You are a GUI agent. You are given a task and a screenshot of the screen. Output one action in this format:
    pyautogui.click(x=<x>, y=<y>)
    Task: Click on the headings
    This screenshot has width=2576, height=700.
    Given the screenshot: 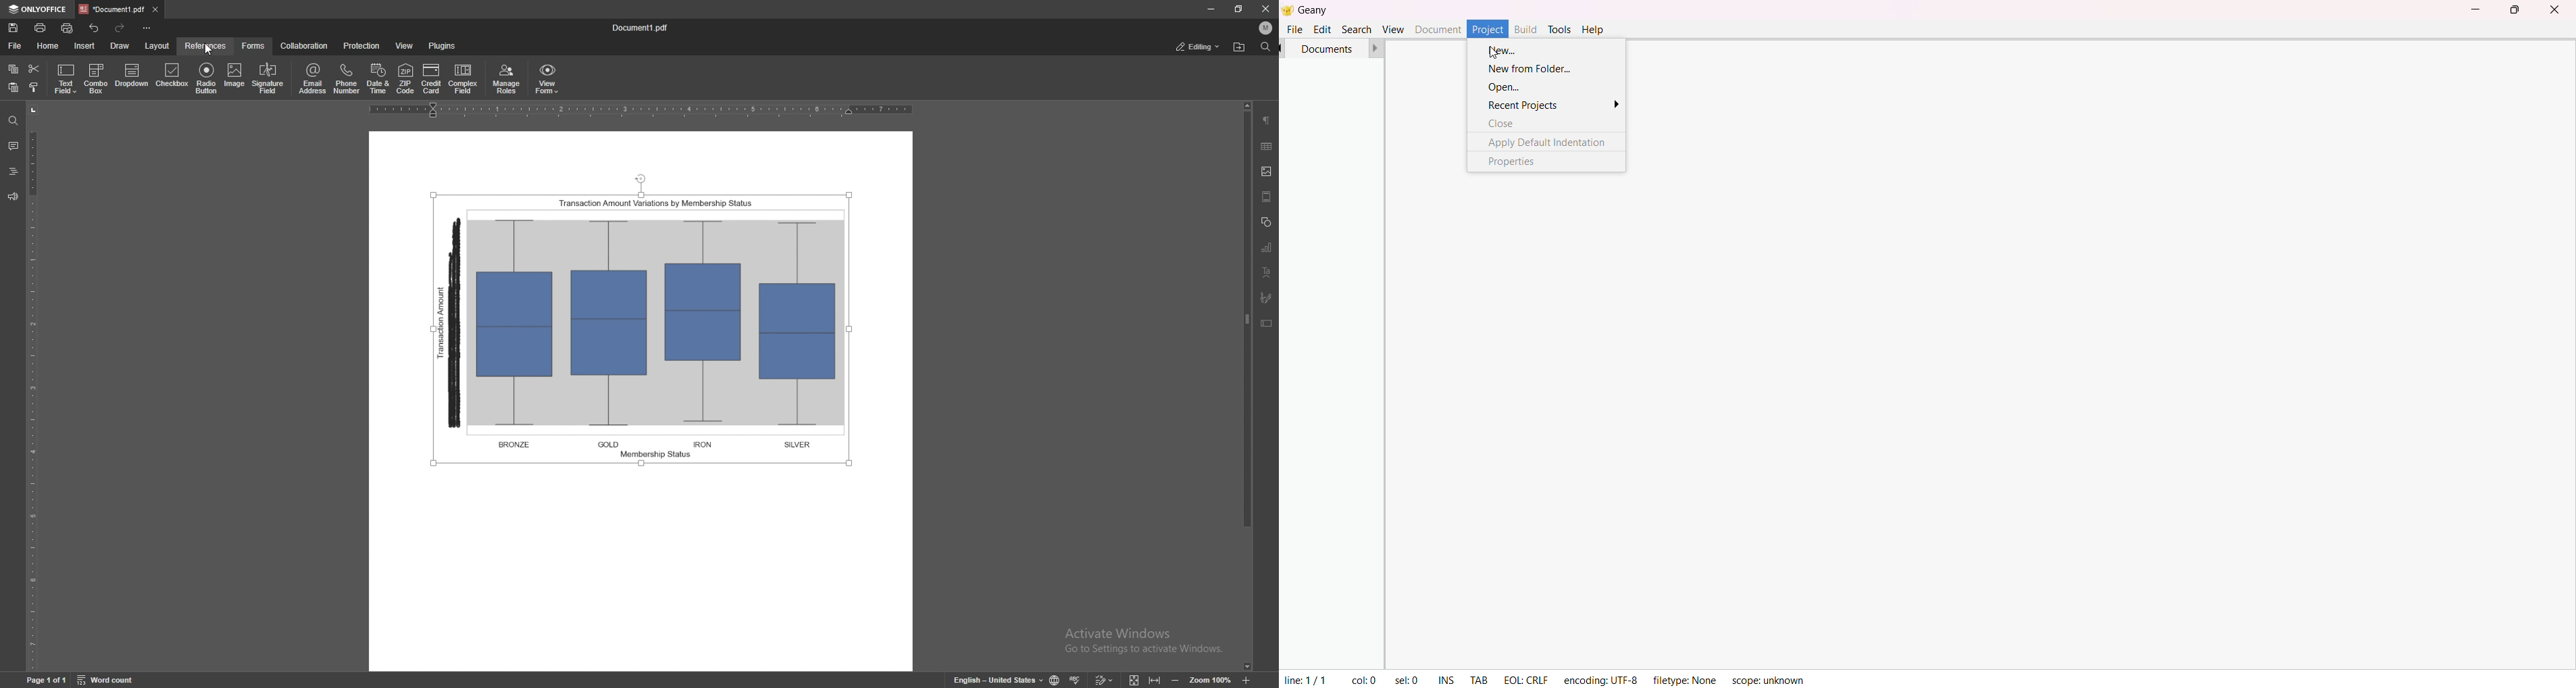 What is the action you would take?
    pyautogui.click(x=13, y=171)
    